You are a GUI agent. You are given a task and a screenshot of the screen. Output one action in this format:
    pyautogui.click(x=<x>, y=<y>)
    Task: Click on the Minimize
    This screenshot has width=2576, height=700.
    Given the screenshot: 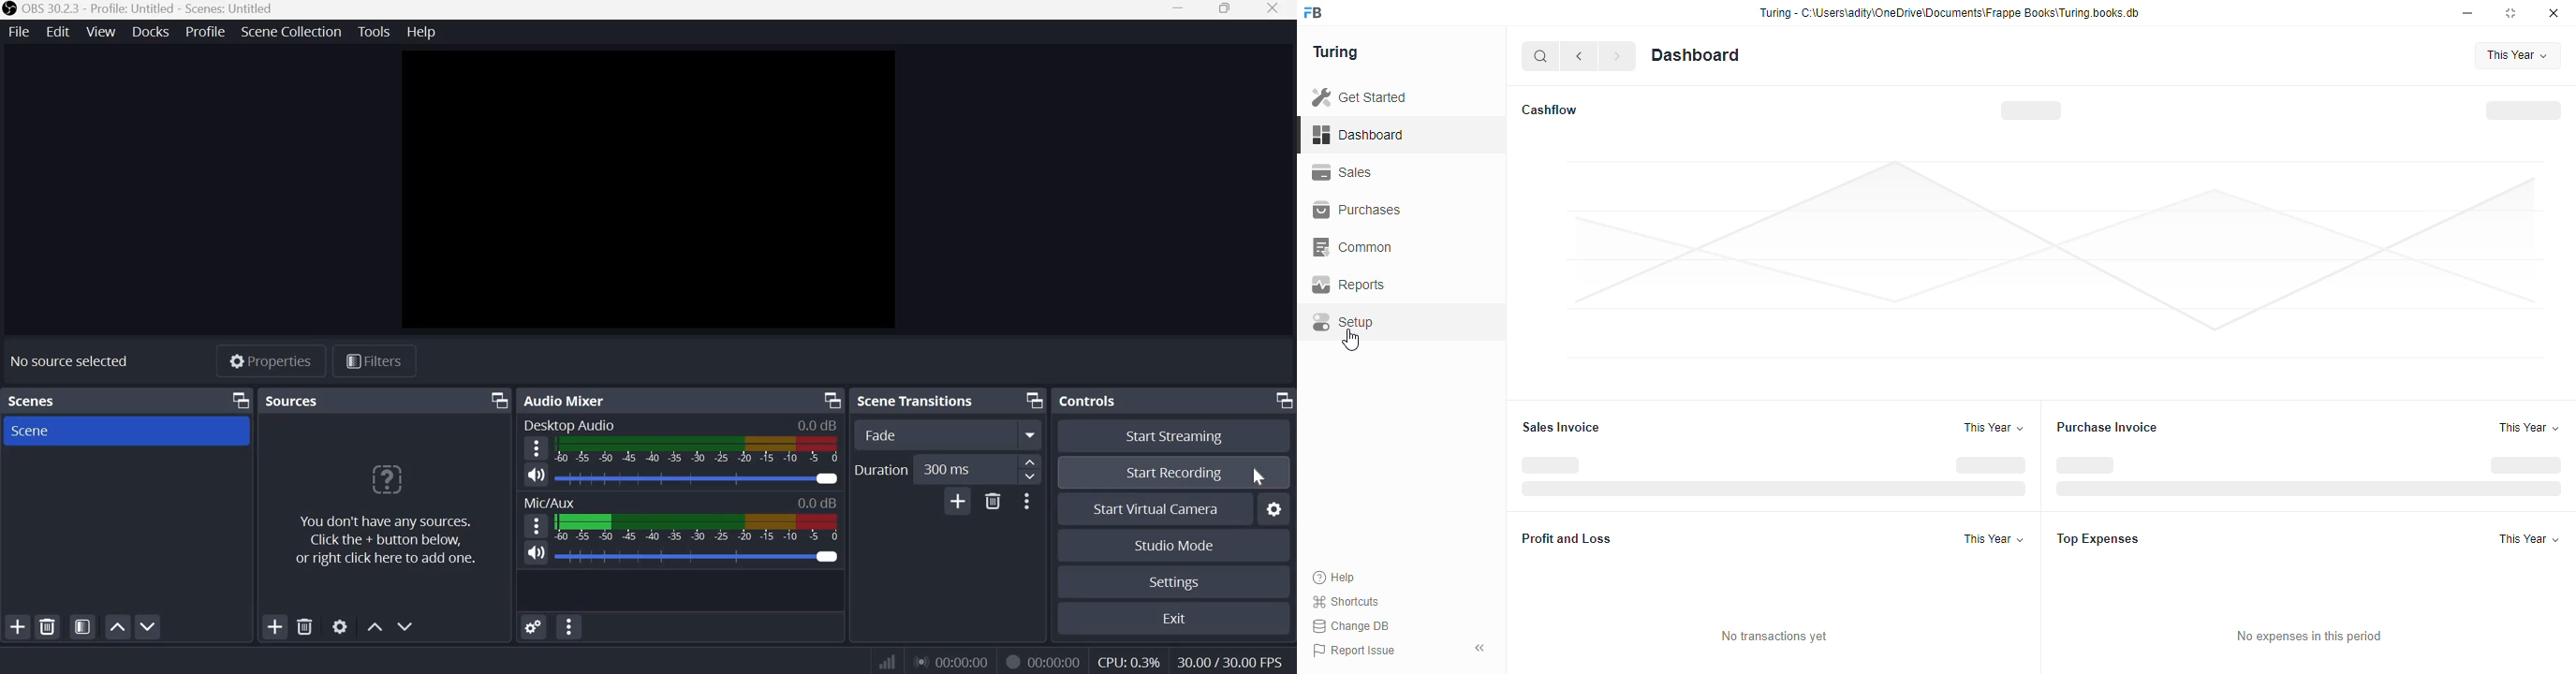 What is the action you would take?
    pyautogui.click(x=1180, y=9)
    